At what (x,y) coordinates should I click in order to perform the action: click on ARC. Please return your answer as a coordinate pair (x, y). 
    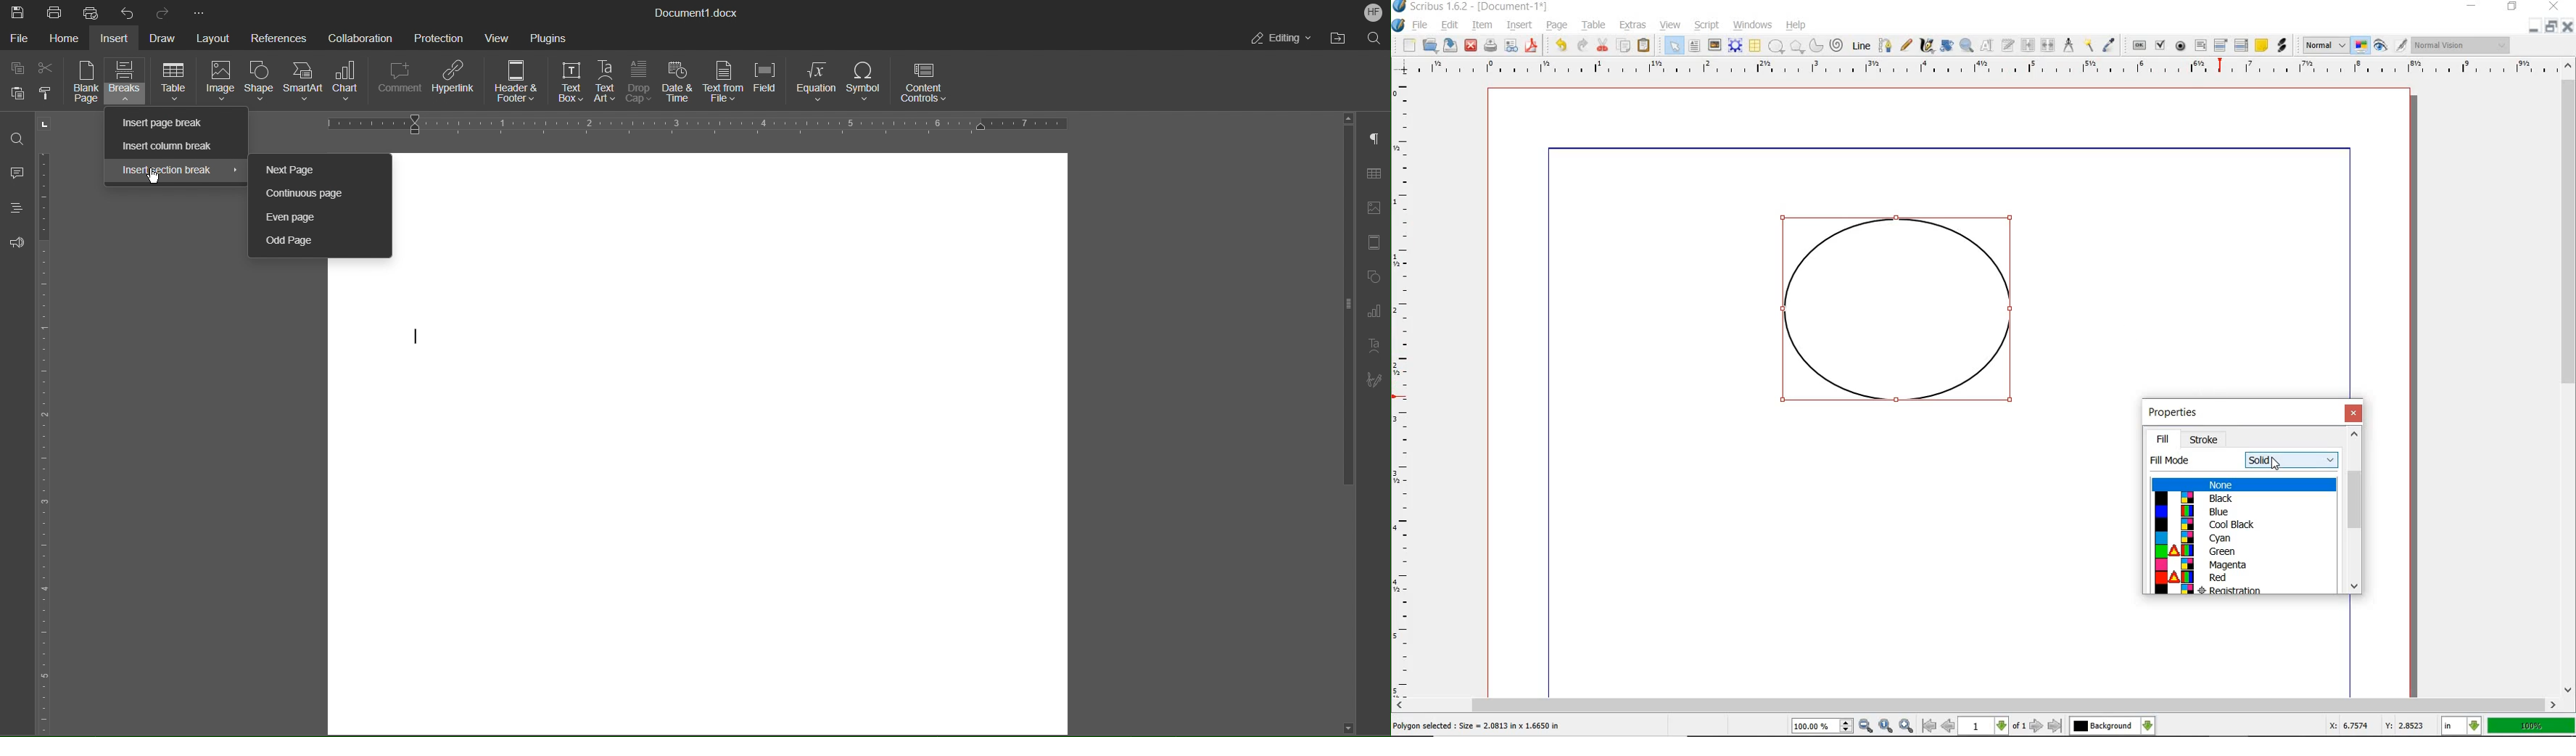
    Looking at the image, I should click on (1815, 47).